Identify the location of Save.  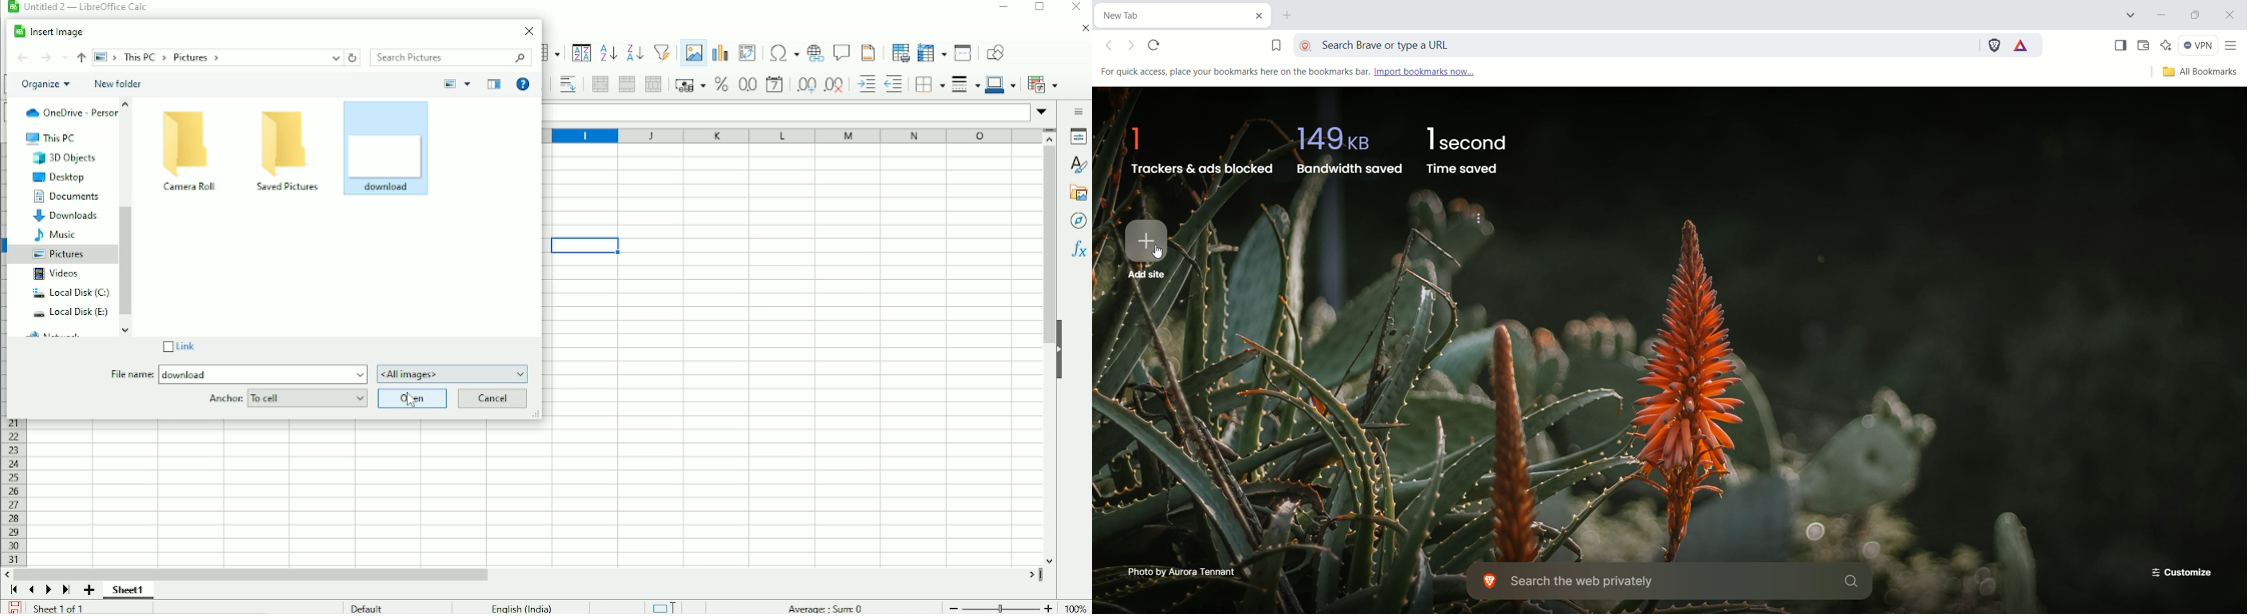
(13, 607).